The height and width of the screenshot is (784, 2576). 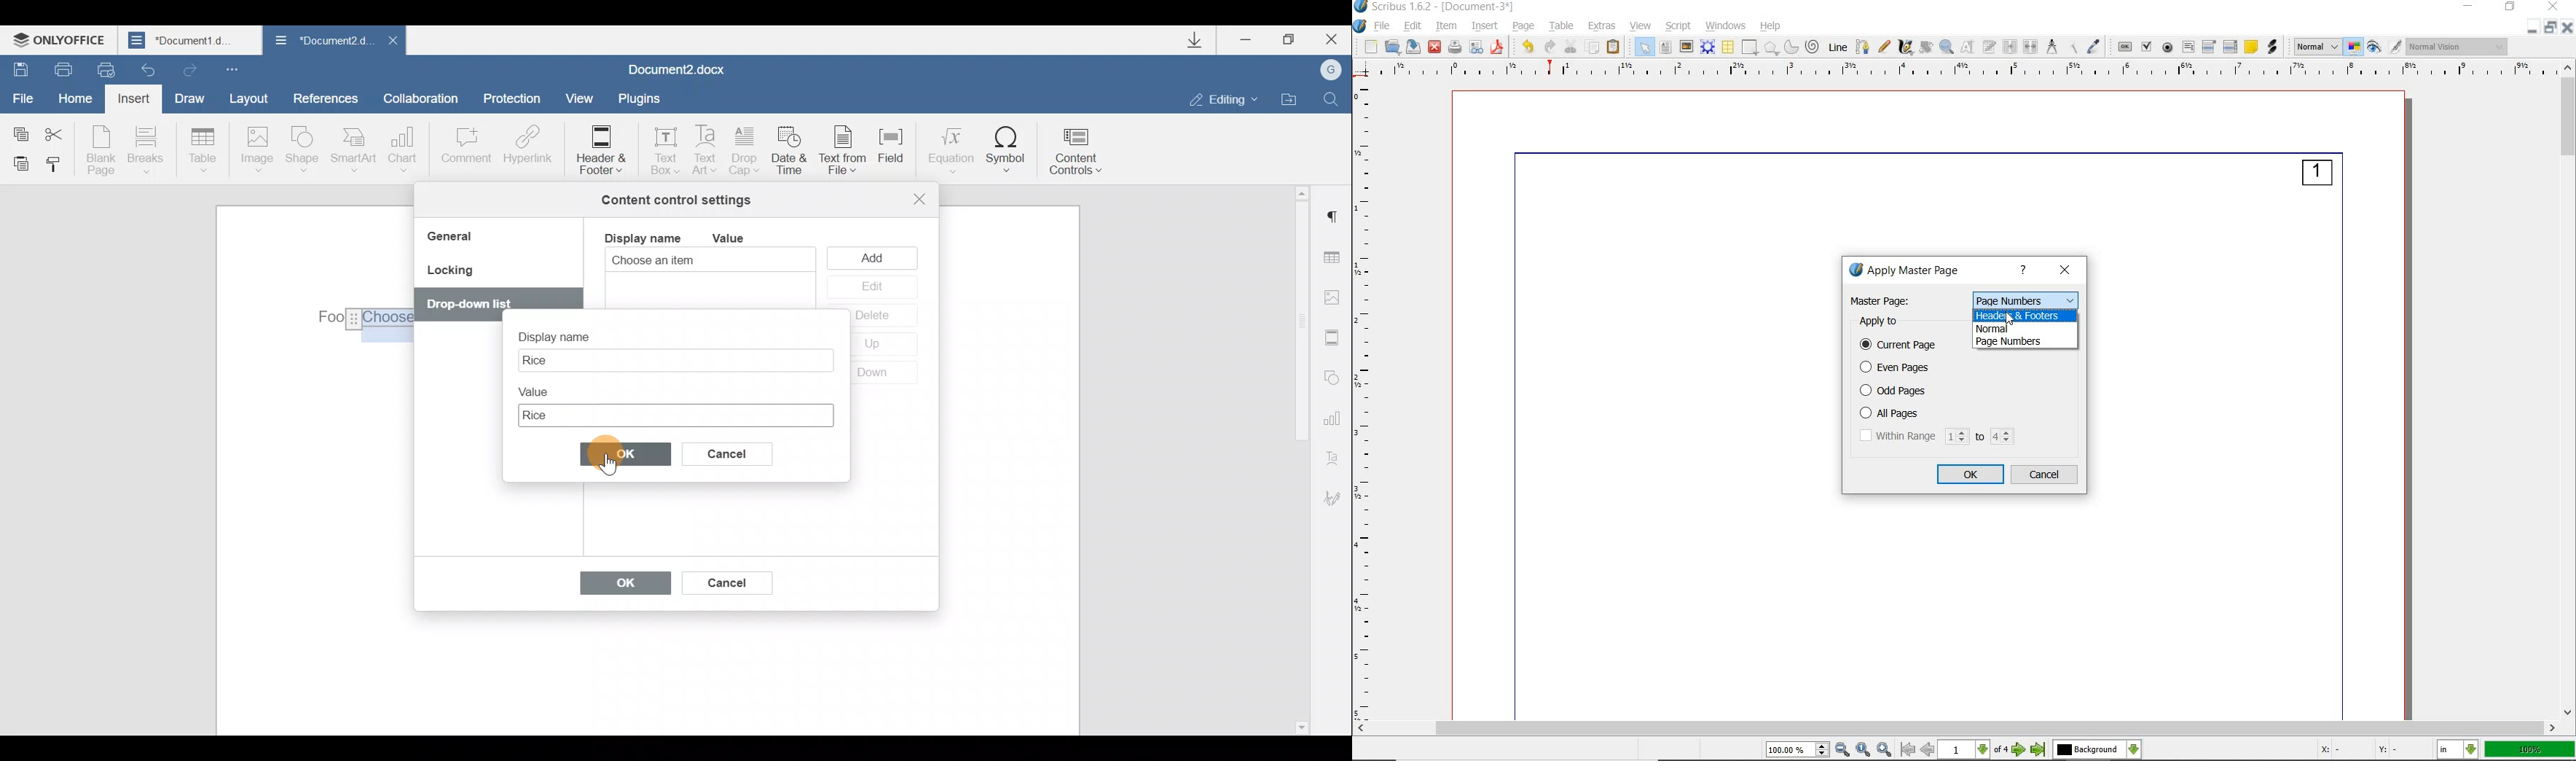 I want to click on table, so click(x=1561, y=26).